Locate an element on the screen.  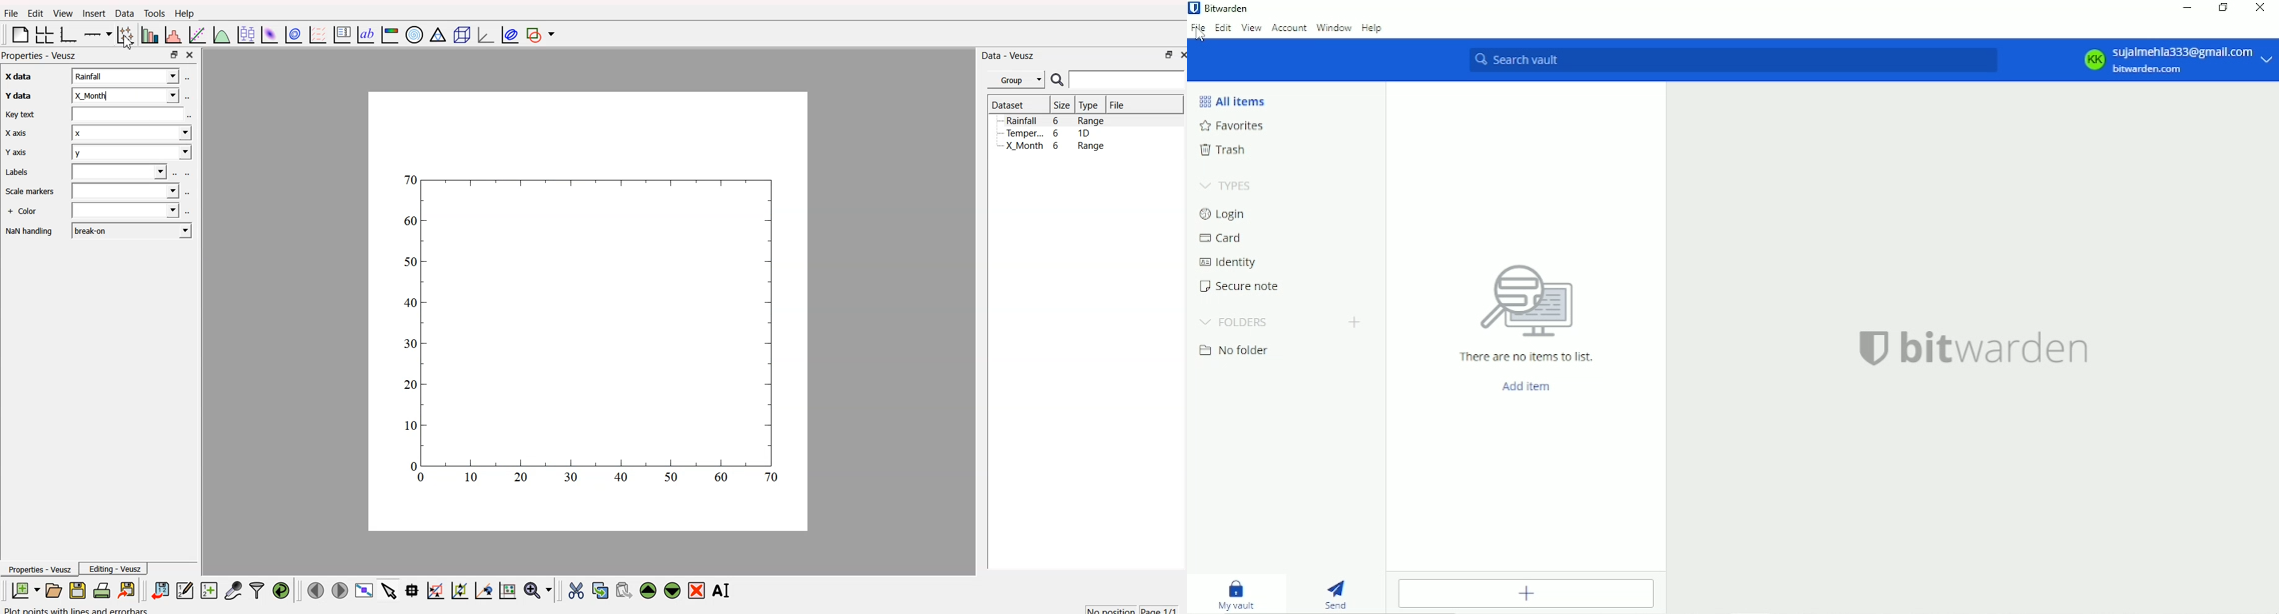
new document is located at coordinates (25, 591).